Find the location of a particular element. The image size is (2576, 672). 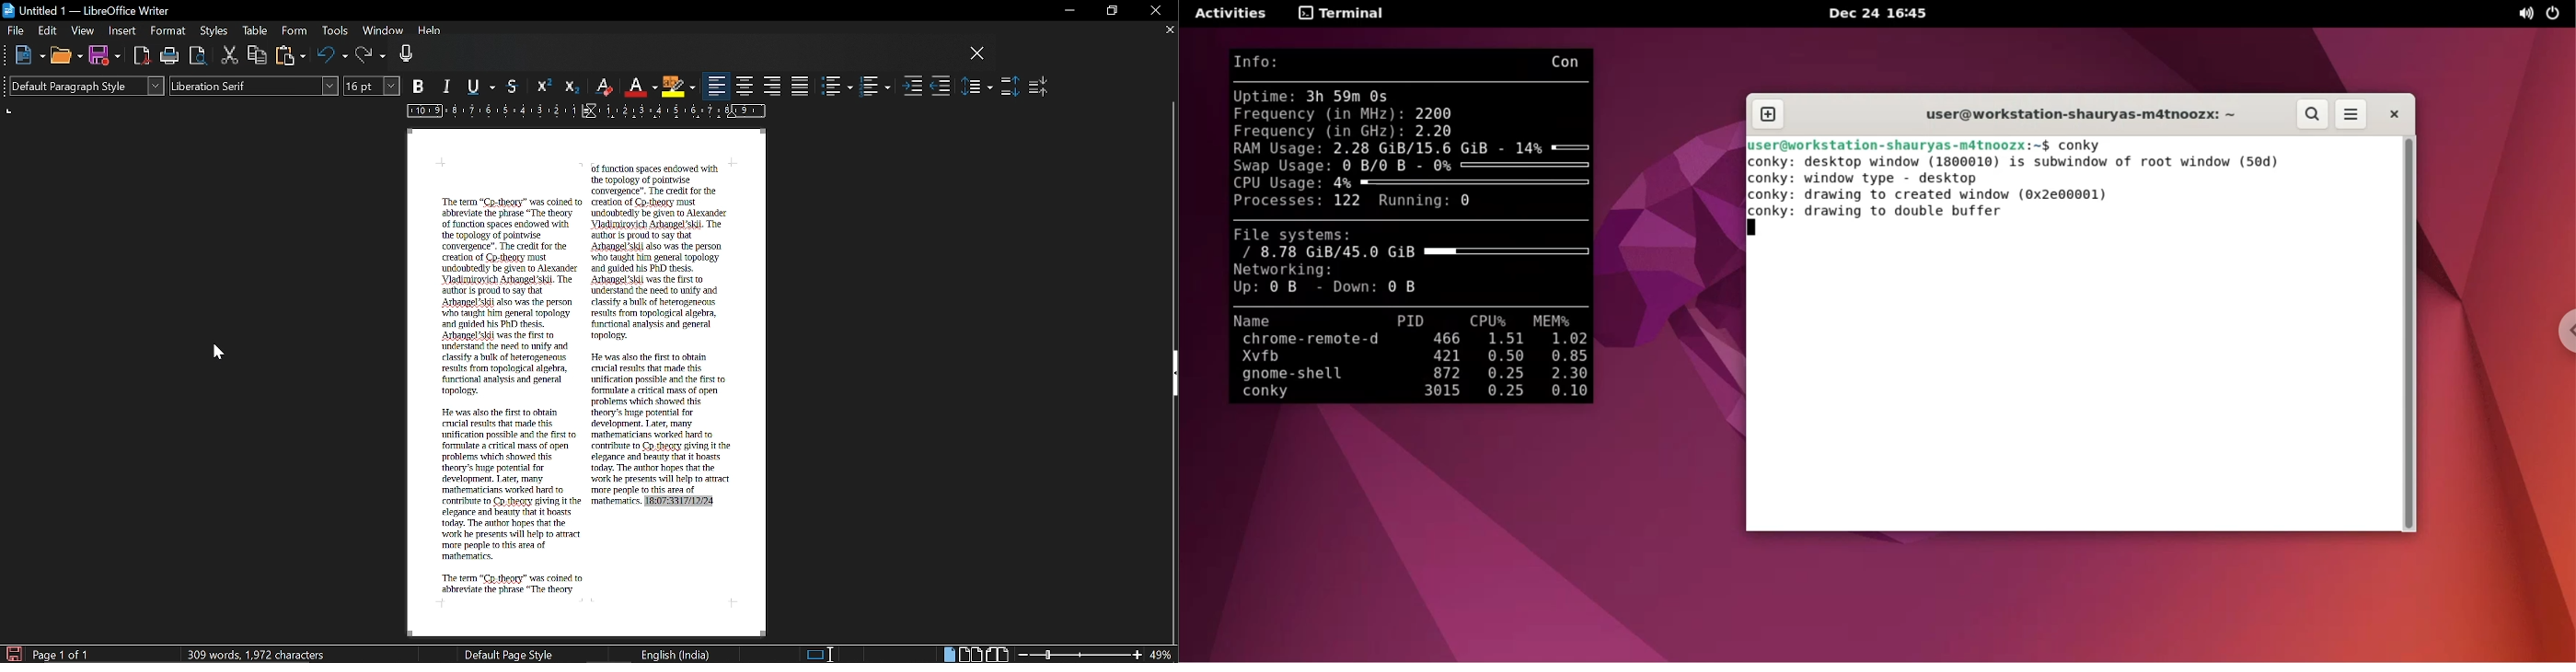

Open is located at coordinates (65, 57).